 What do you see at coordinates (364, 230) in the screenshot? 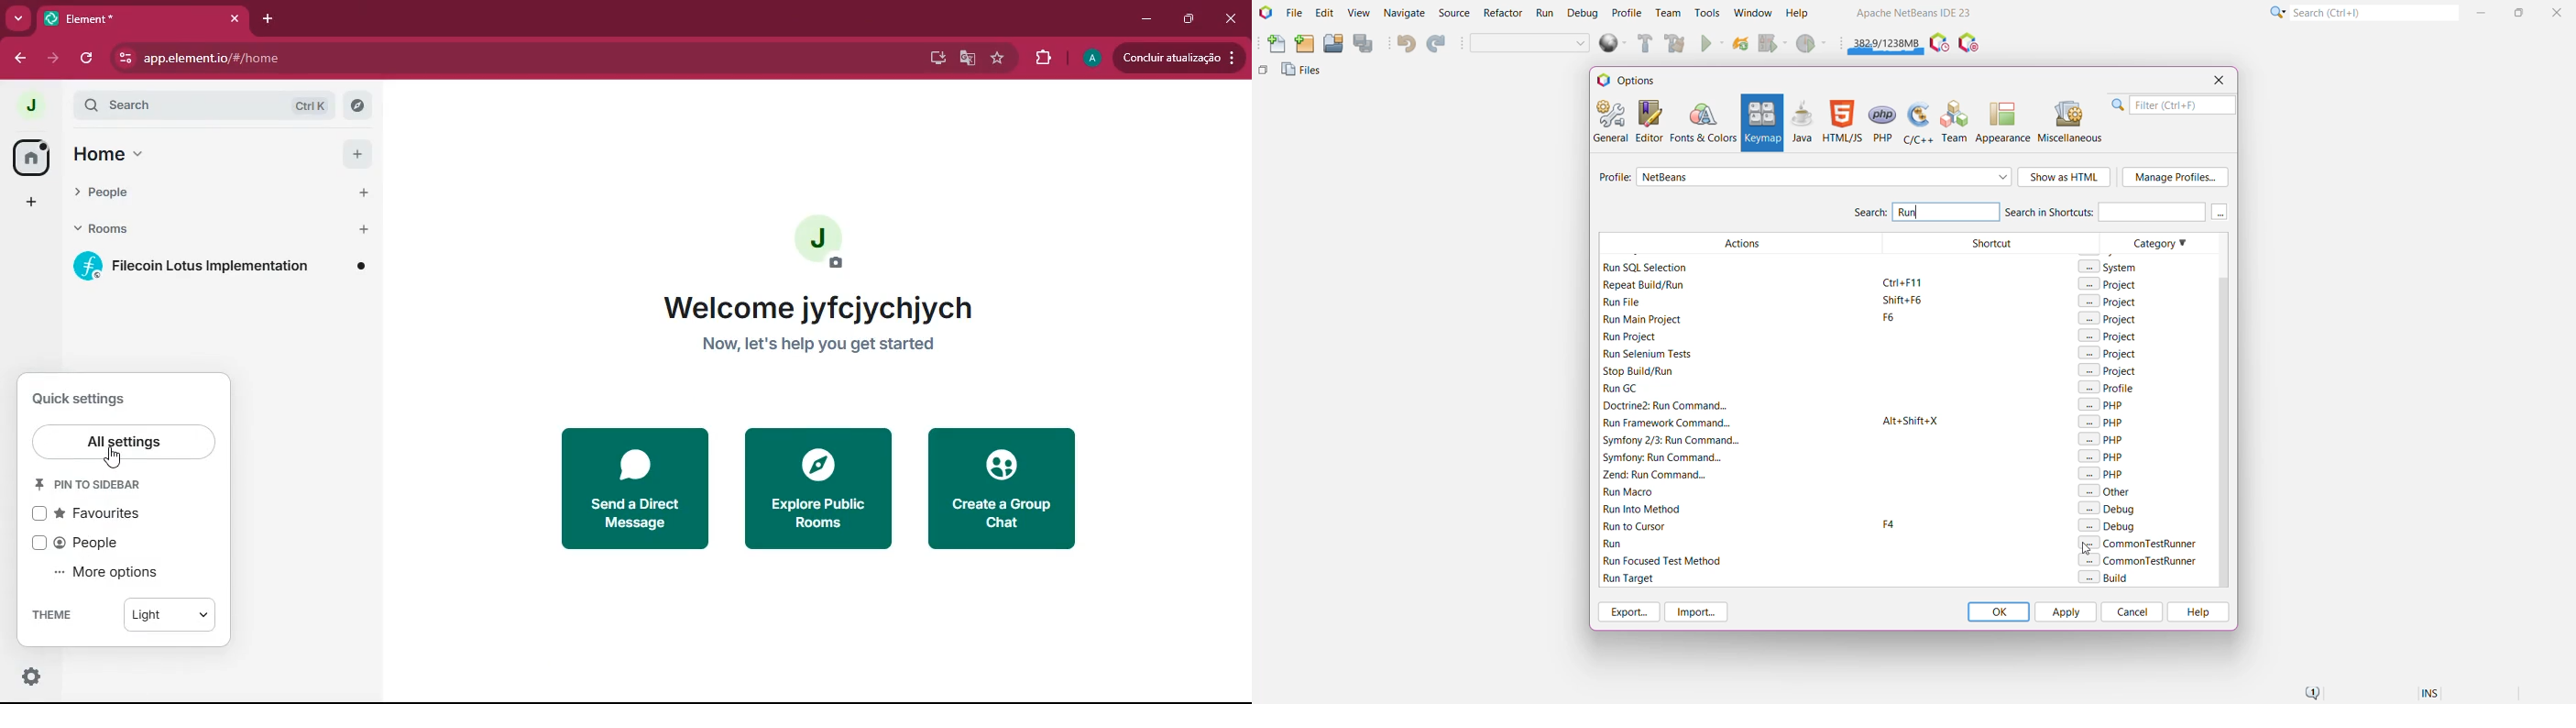
I see `Add` at bounding box center [364, 230].